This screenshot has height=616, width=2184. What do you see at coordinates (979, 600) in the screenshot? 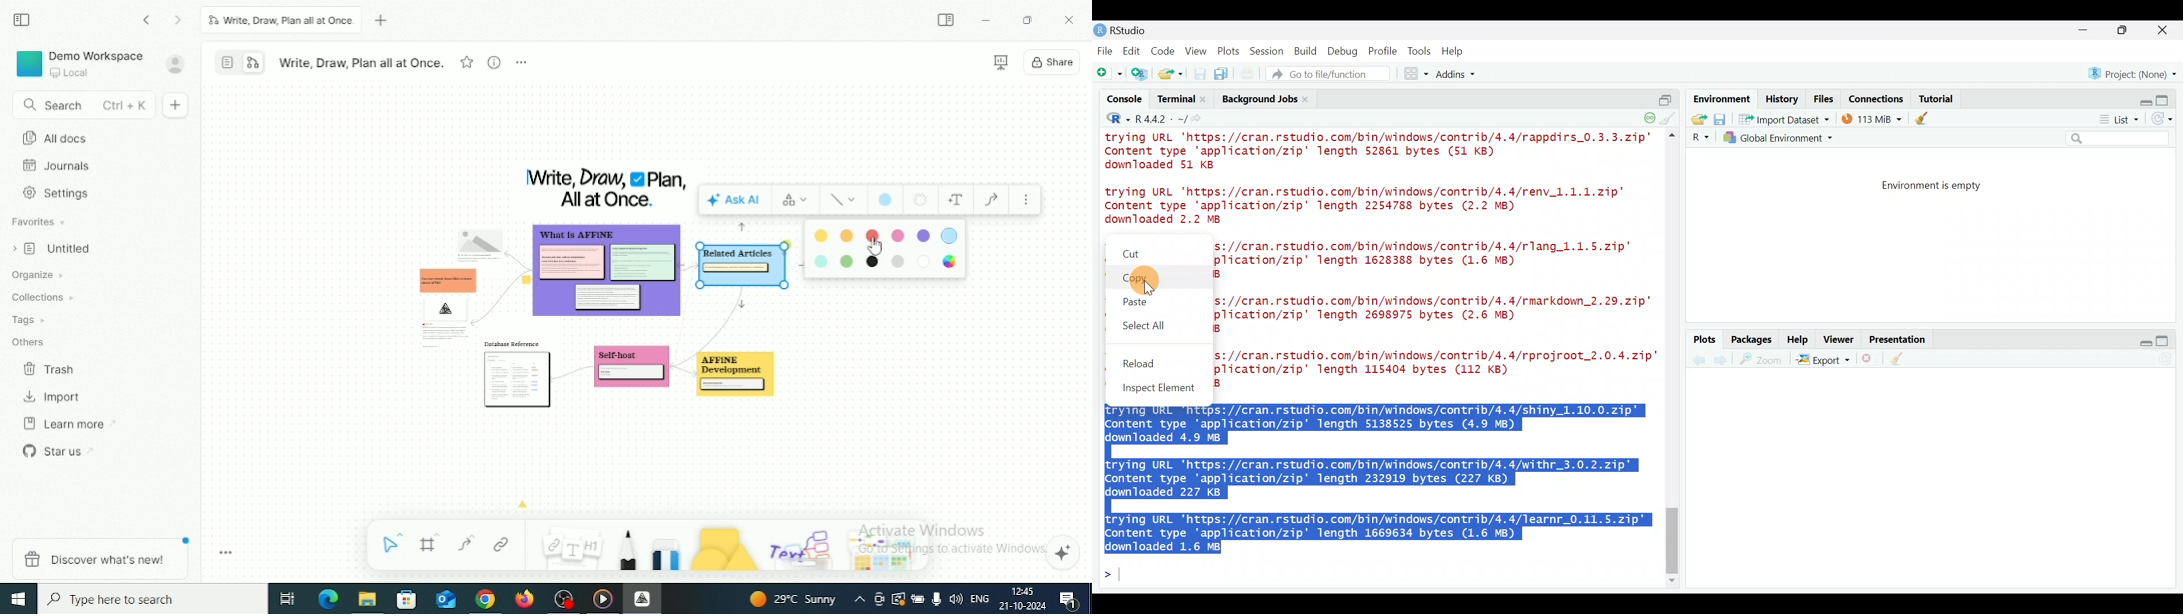
I see `Language` at bounding box center [979, 600].